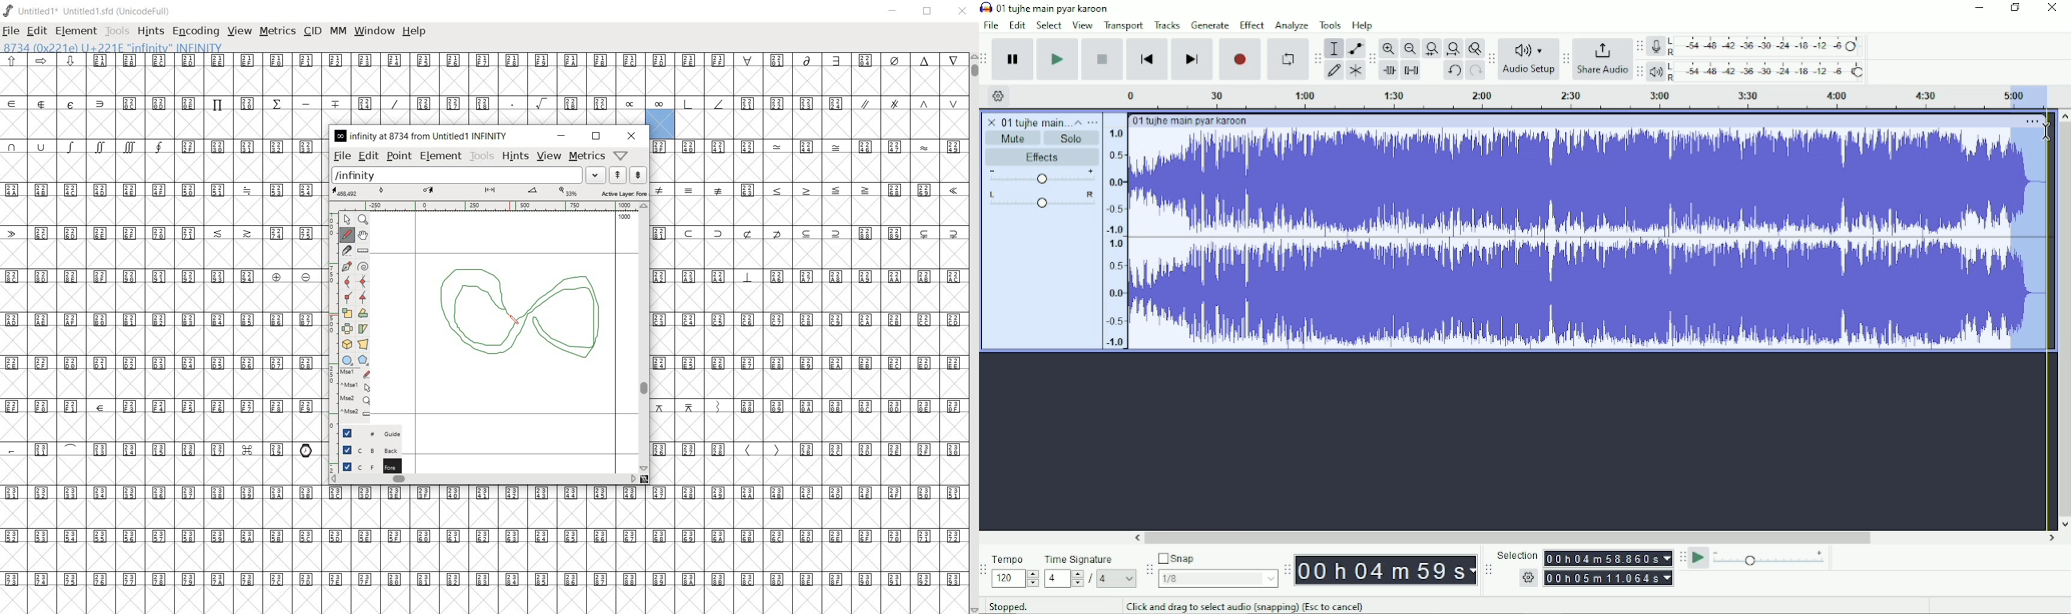 Image resolution: width=2072 pixels, height=616 pixels. What do you see at coordinates (1355, 49) in the screenshot?
I see `Envelope tool` at bounding box center [1355, 49].